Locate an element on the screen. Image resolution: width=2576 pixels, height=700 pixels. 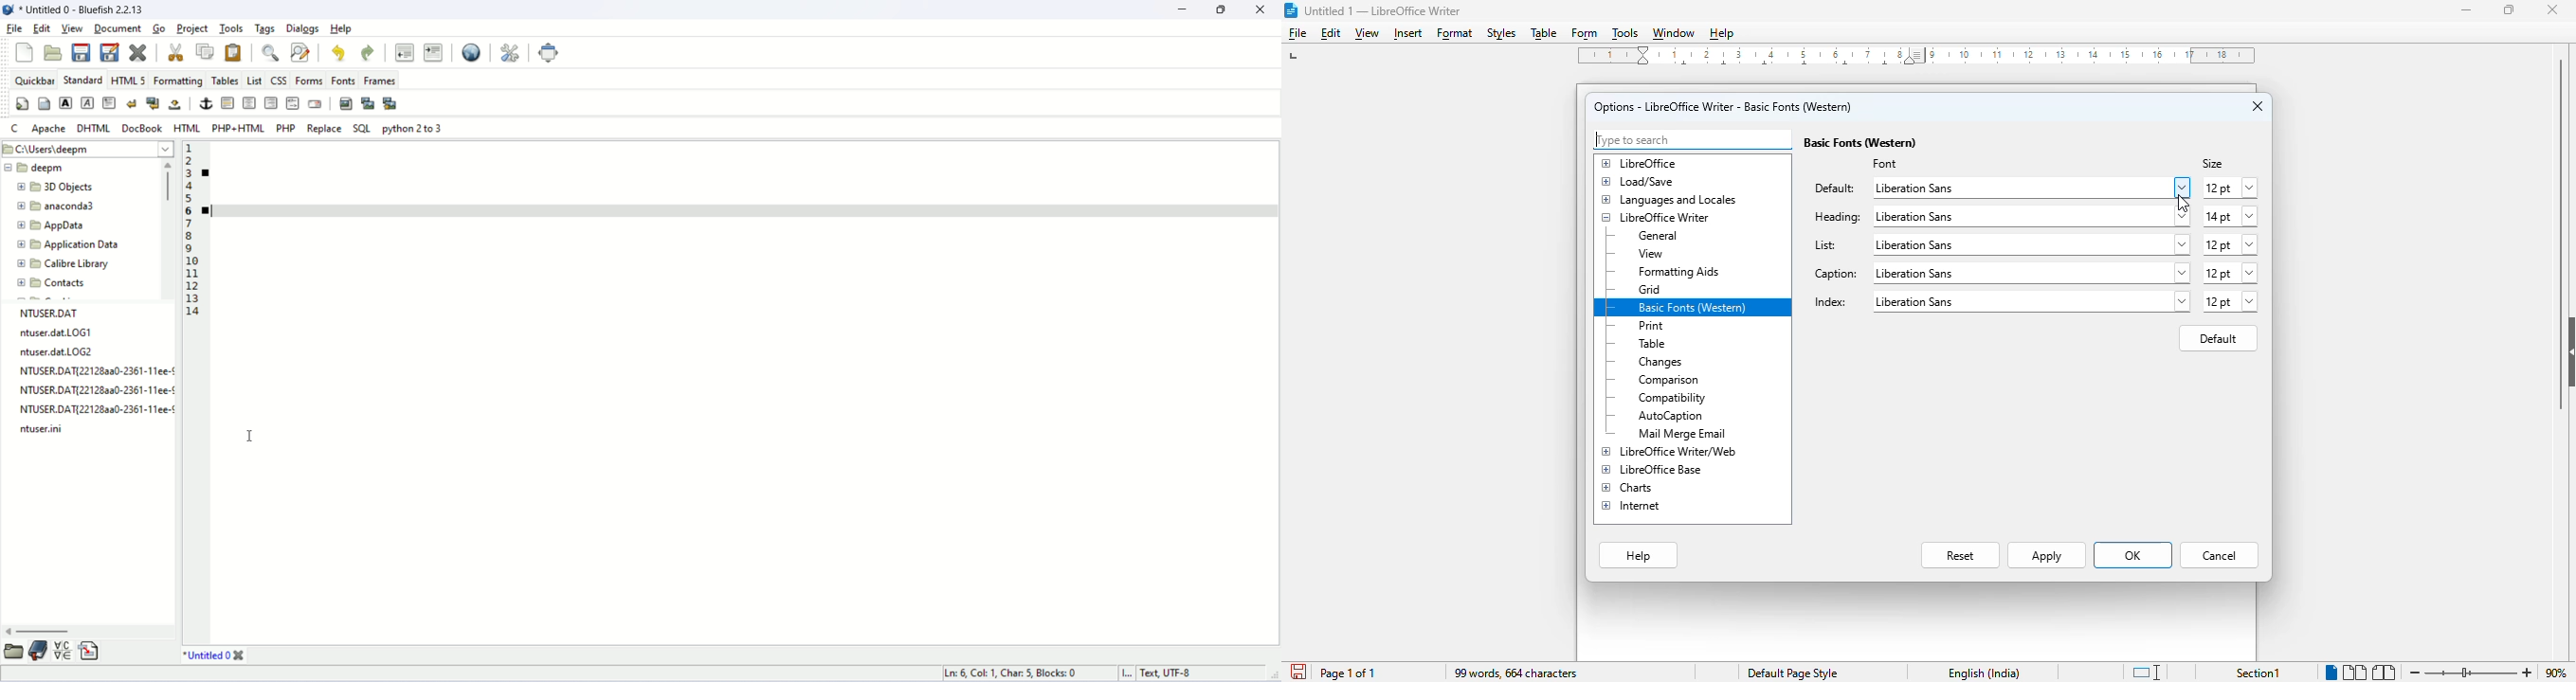
caption:  is located at coordinates (1836, 275).